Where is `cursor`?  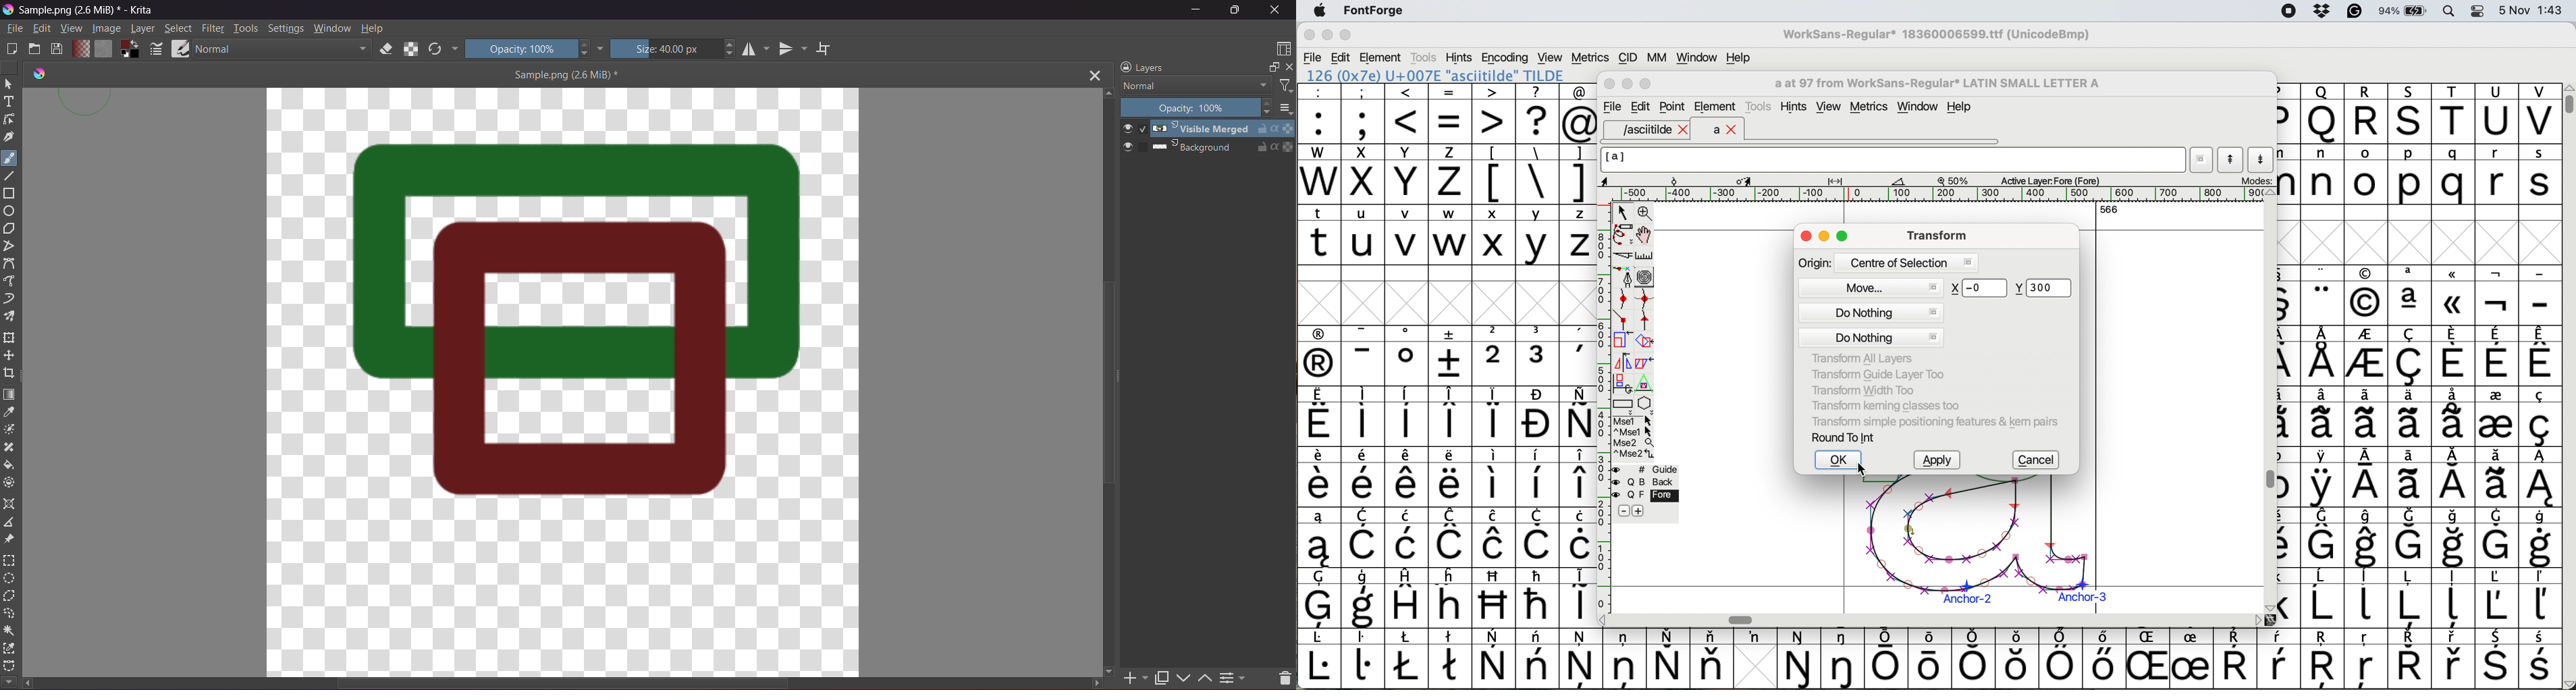 cursor is located at coordinates (1864, 470).